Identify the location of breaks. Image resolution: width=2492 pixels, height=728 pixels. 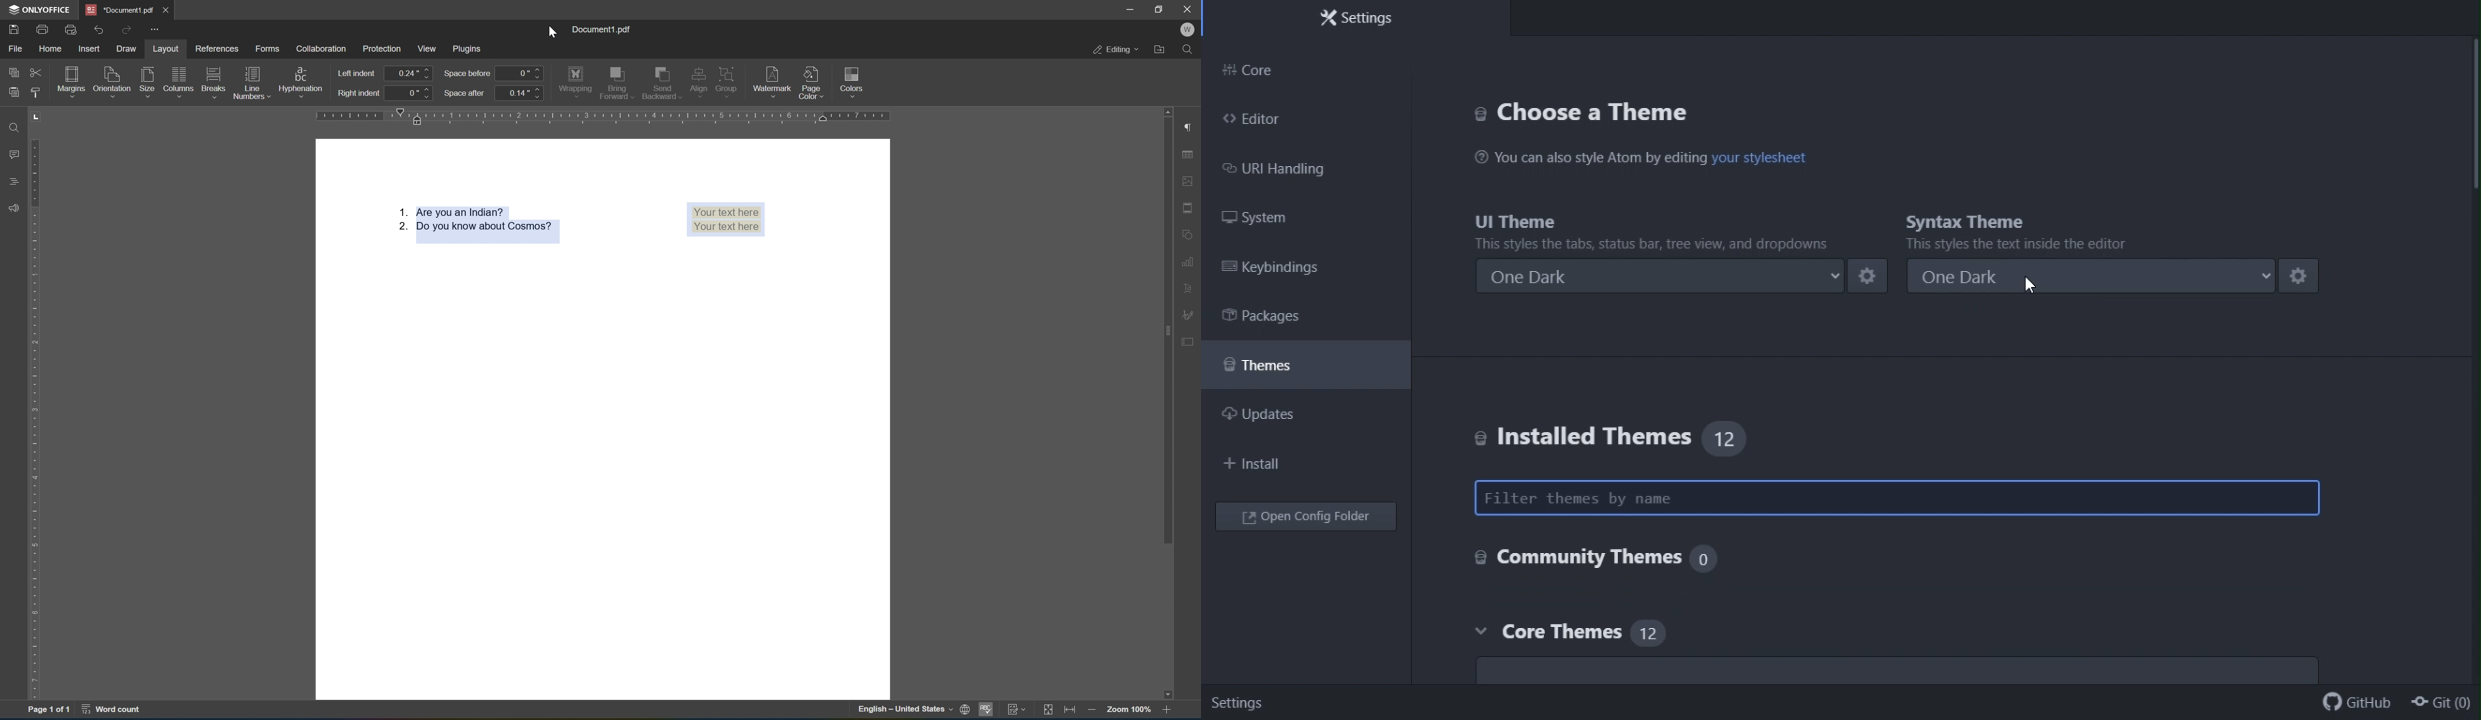
(213, 82).